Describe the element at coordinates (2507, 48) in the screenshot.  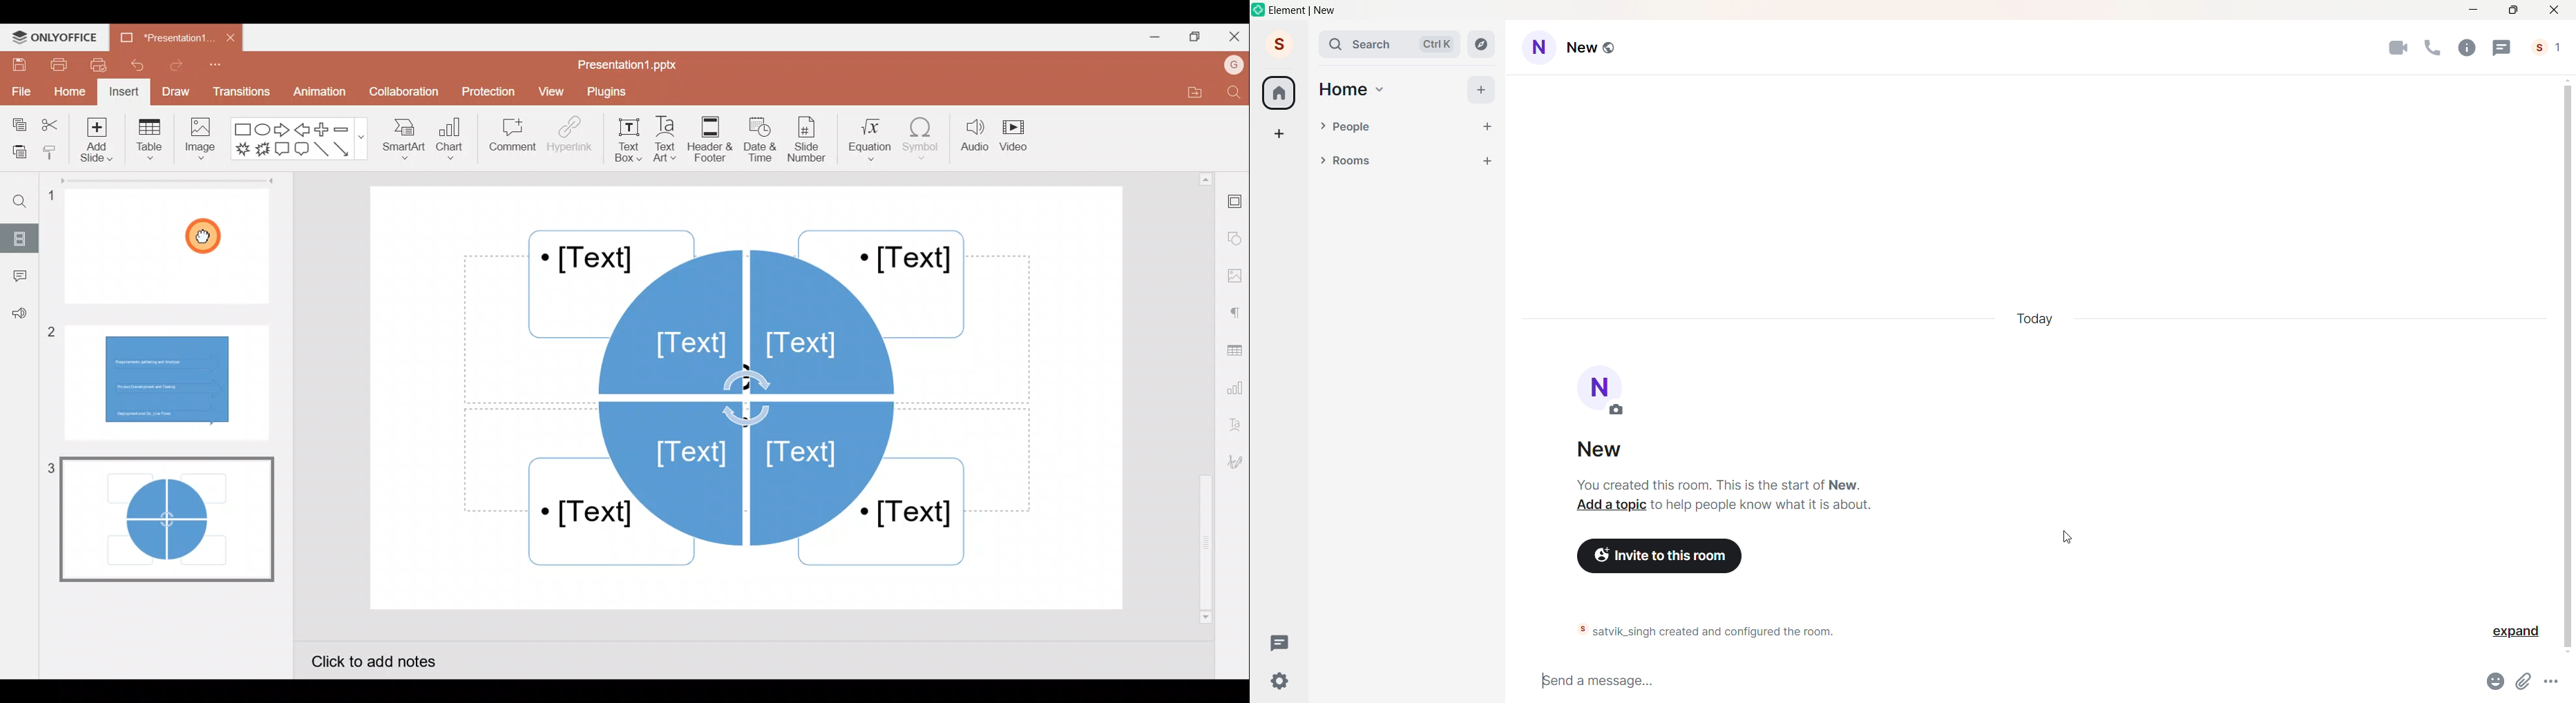
I see `Threads` at that location.